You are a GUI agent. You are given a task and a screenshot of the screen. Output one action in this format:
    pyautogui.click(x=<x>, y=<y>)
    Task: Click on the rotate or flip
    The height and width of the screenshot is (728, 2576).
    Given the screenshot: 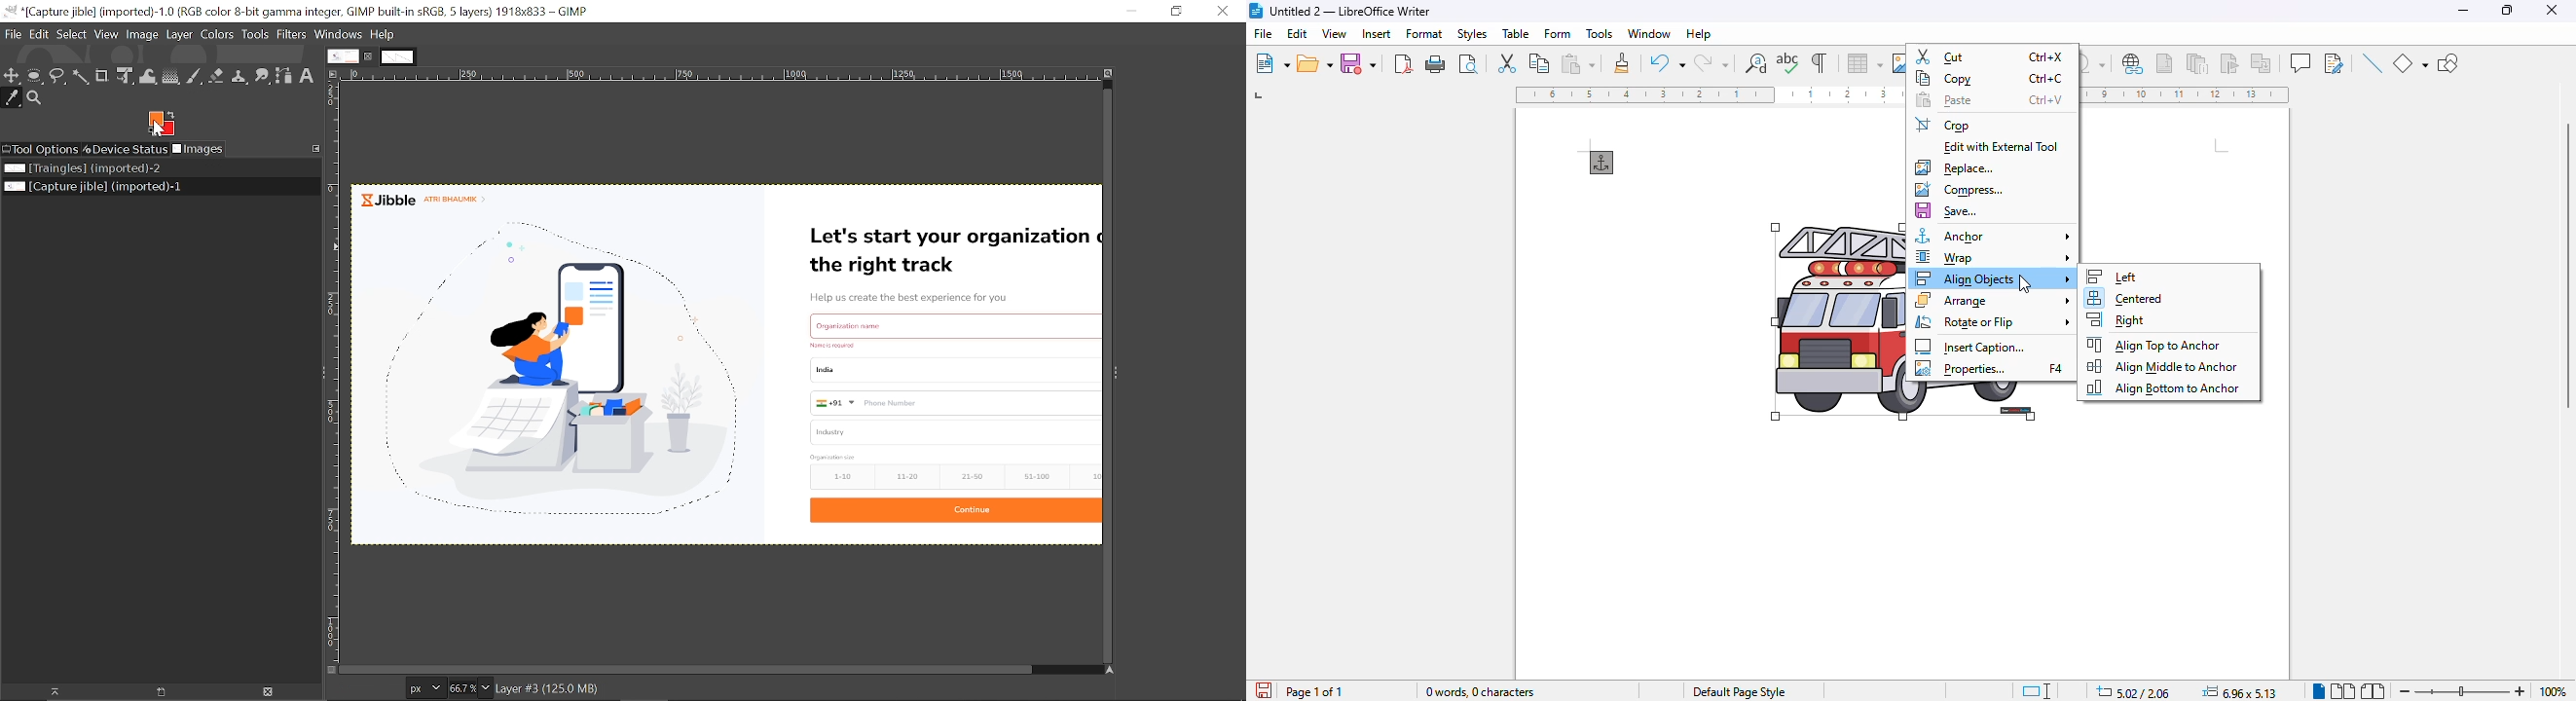 What is the action you would take?
    pyautogui.click(x=1993, y=322)
    